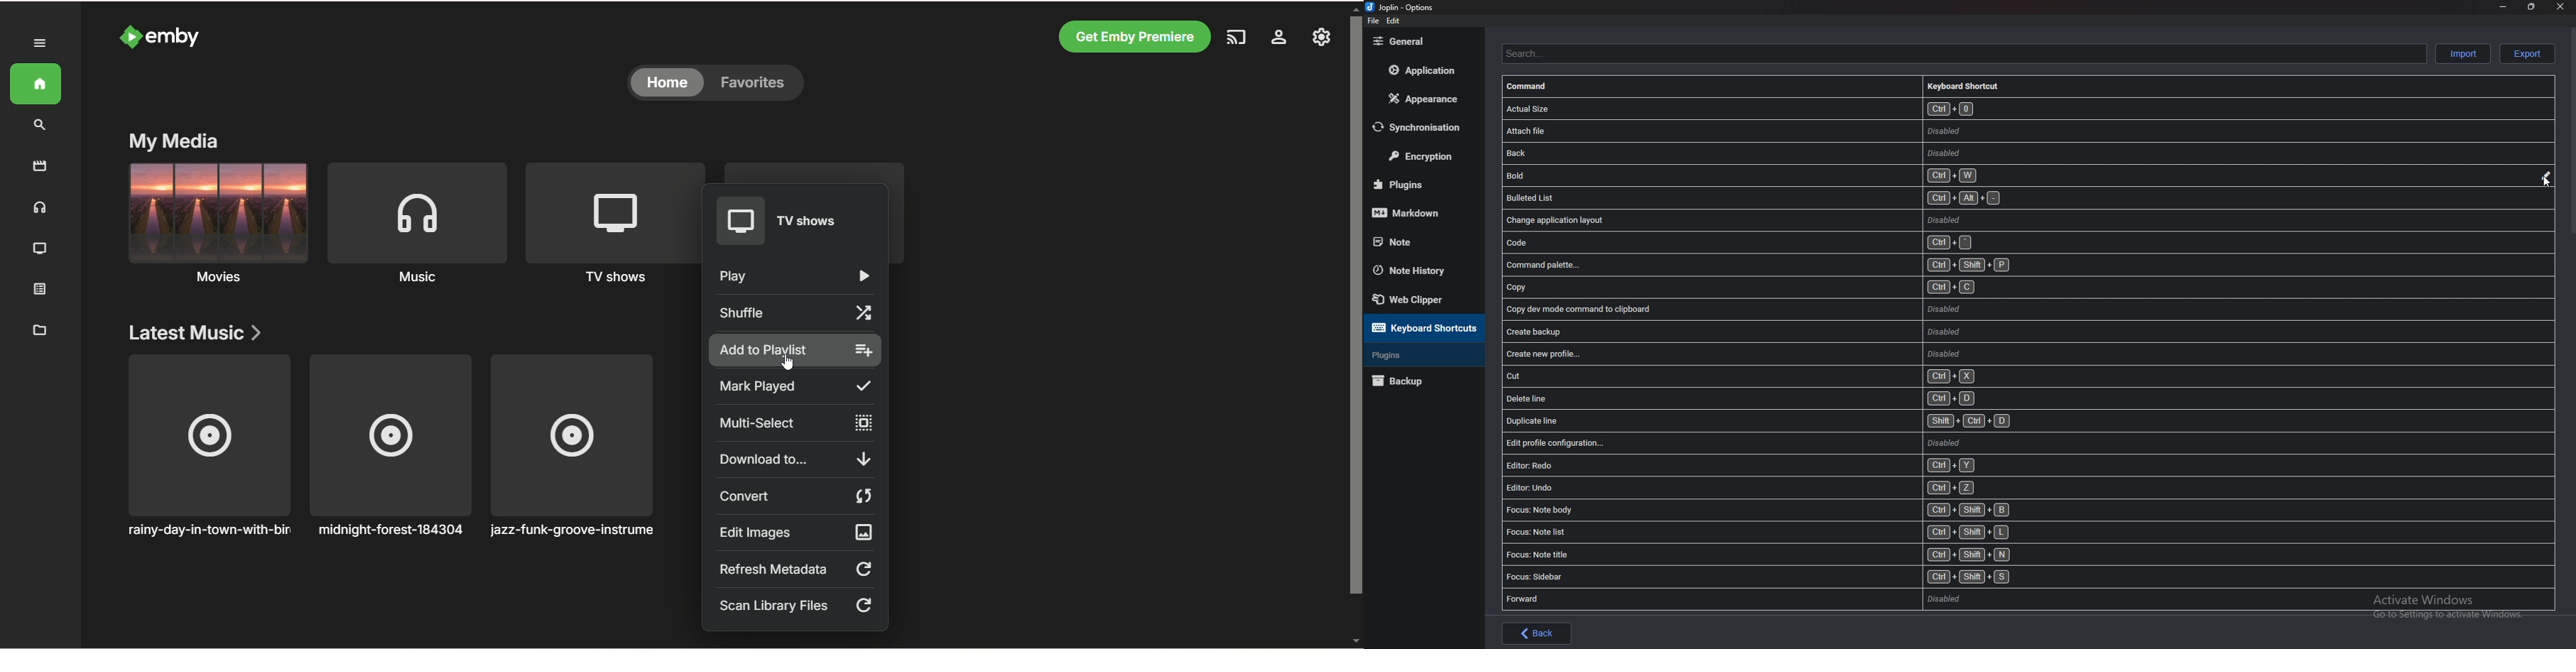  I want to click on Export, so click(2525, 54).